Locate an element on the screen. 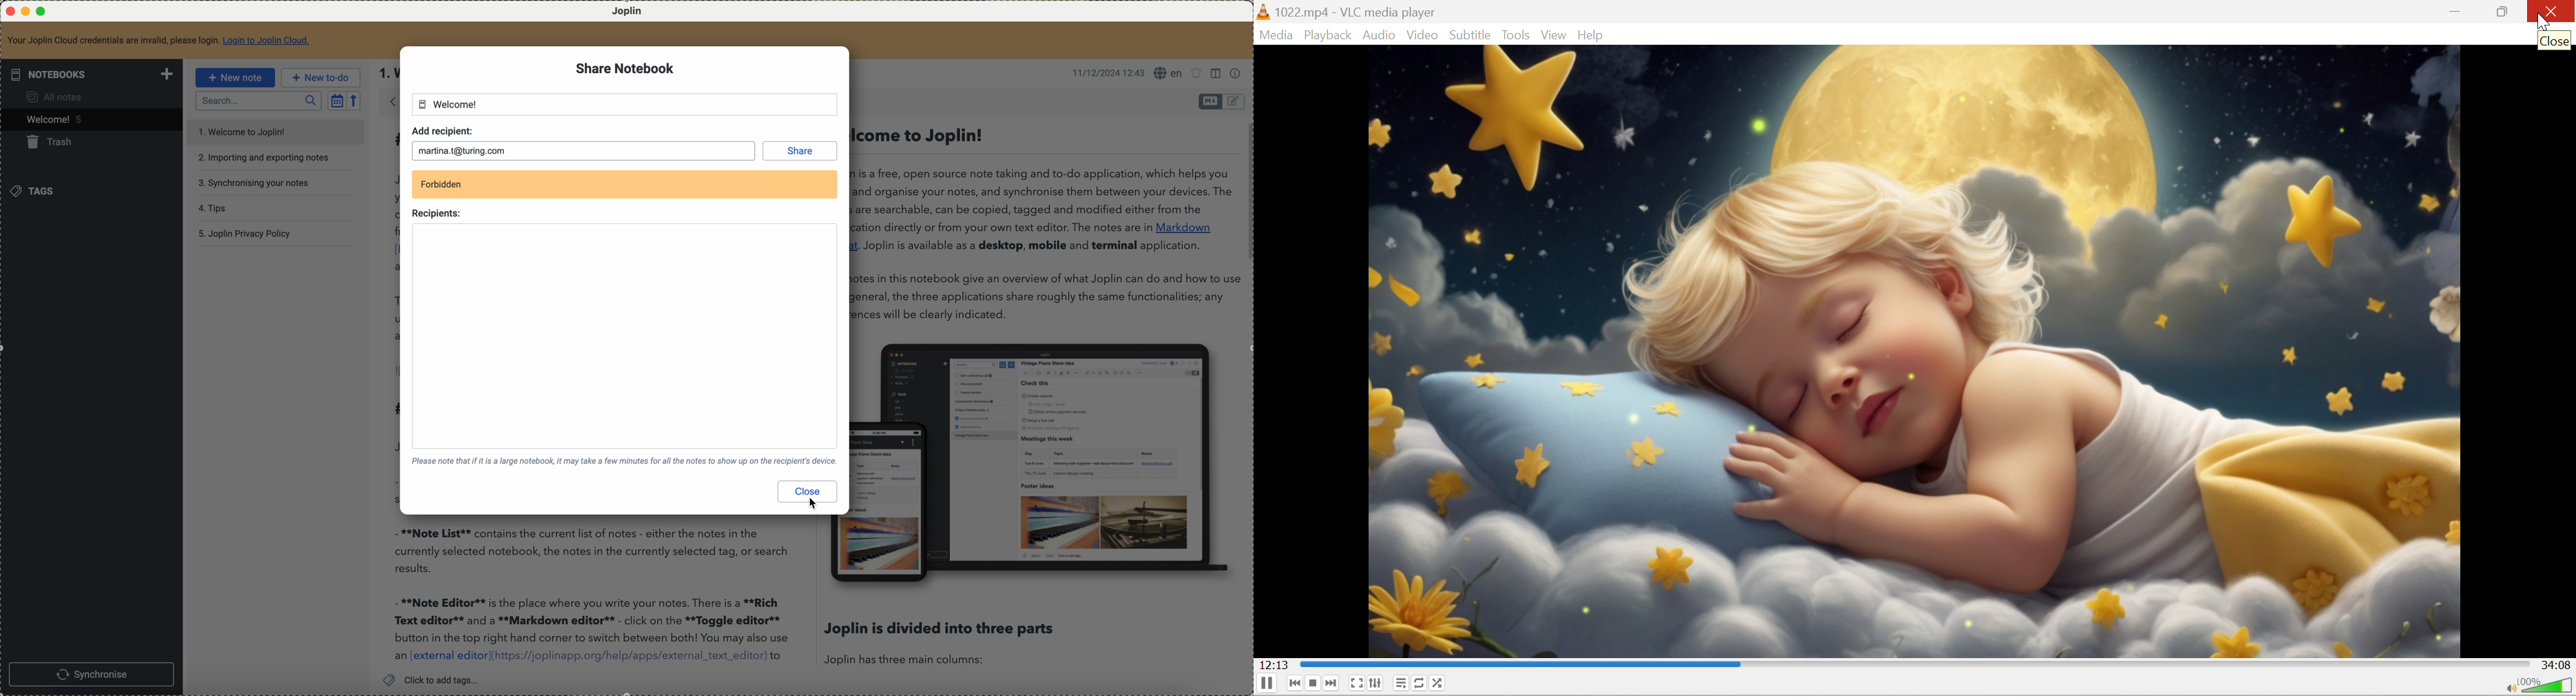  Minimize is located at coordinates (2456, 12).